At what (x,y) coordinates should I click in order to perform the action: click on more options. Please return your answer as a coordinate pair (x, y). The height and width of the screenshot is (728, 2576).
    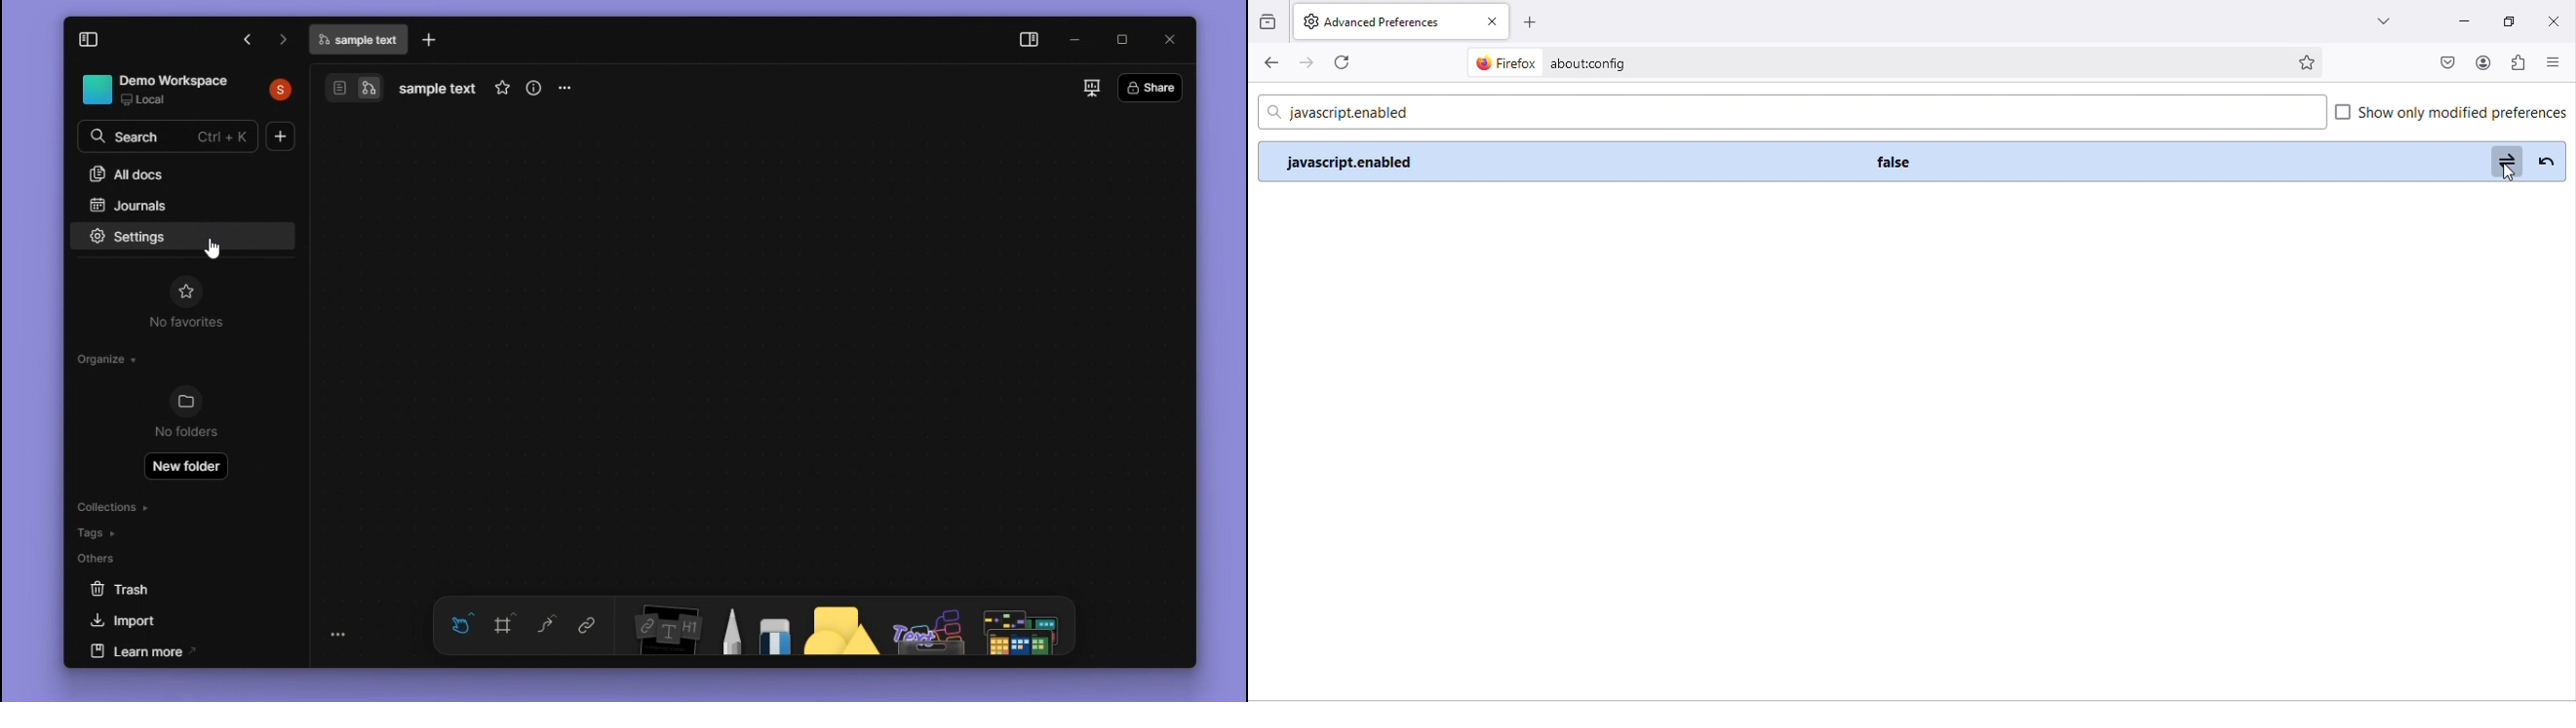
    Looking at the image, I should click on (567, 90).